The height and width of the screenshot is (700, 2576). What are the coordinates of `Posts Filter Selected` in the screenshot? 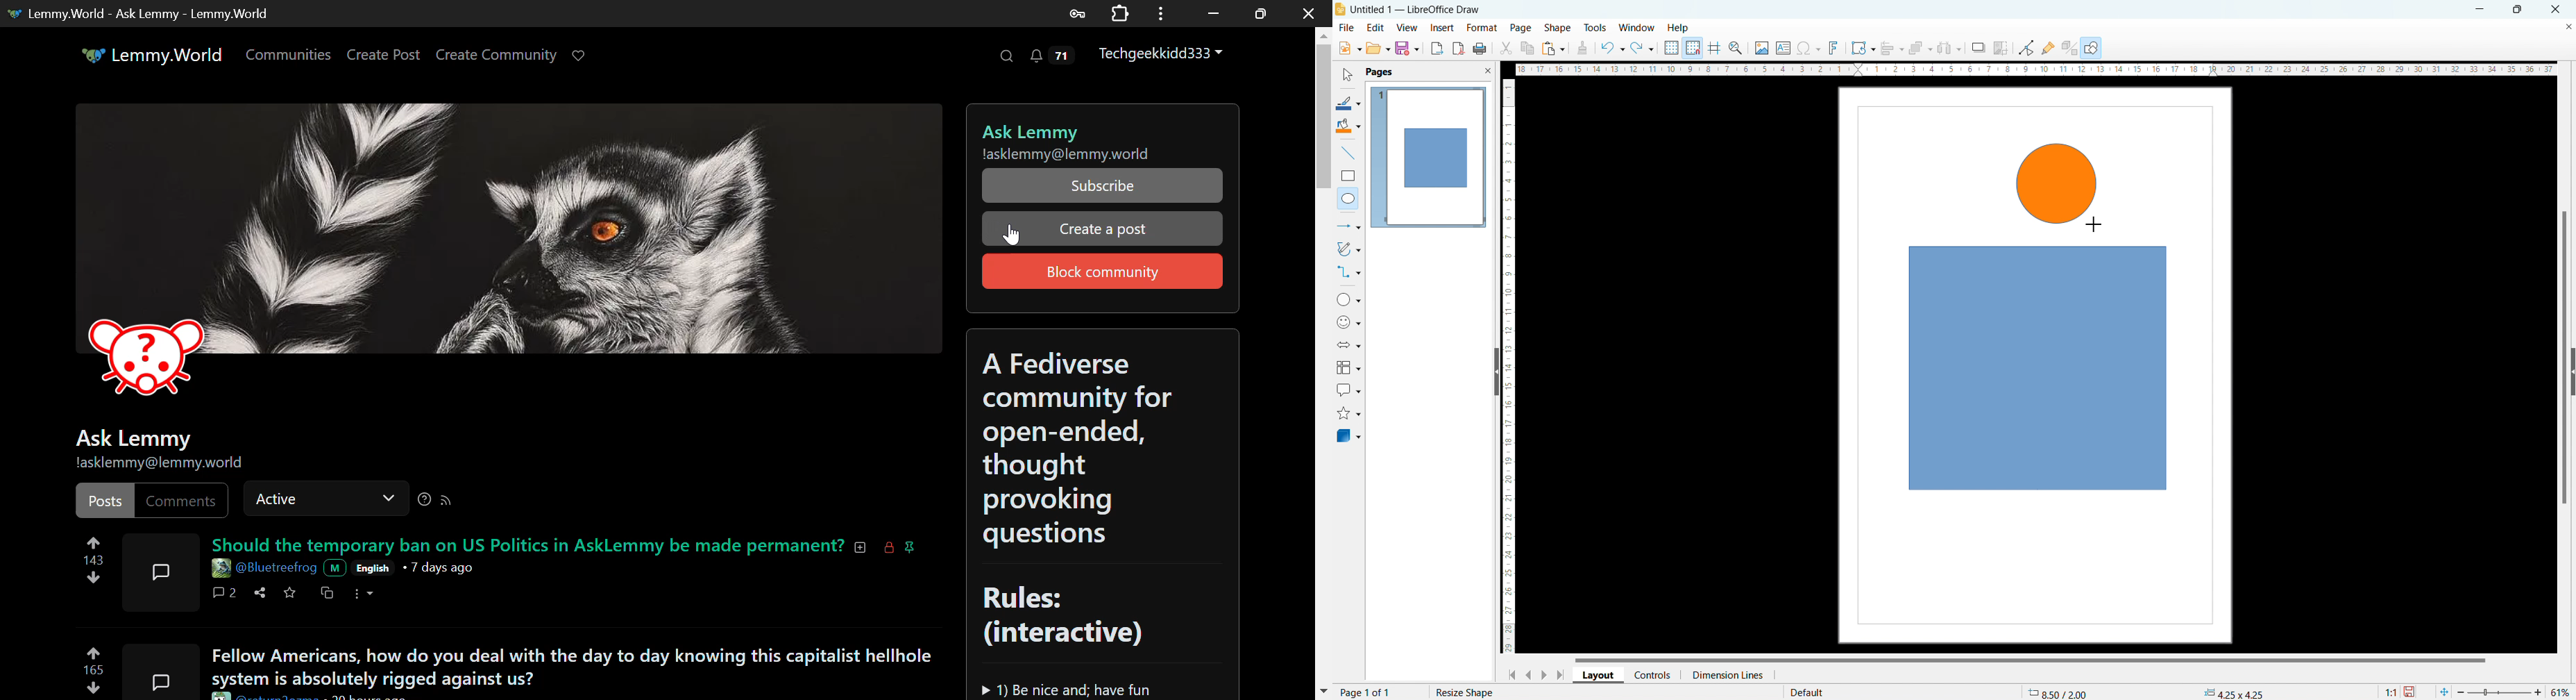 It's located at (107, 501).